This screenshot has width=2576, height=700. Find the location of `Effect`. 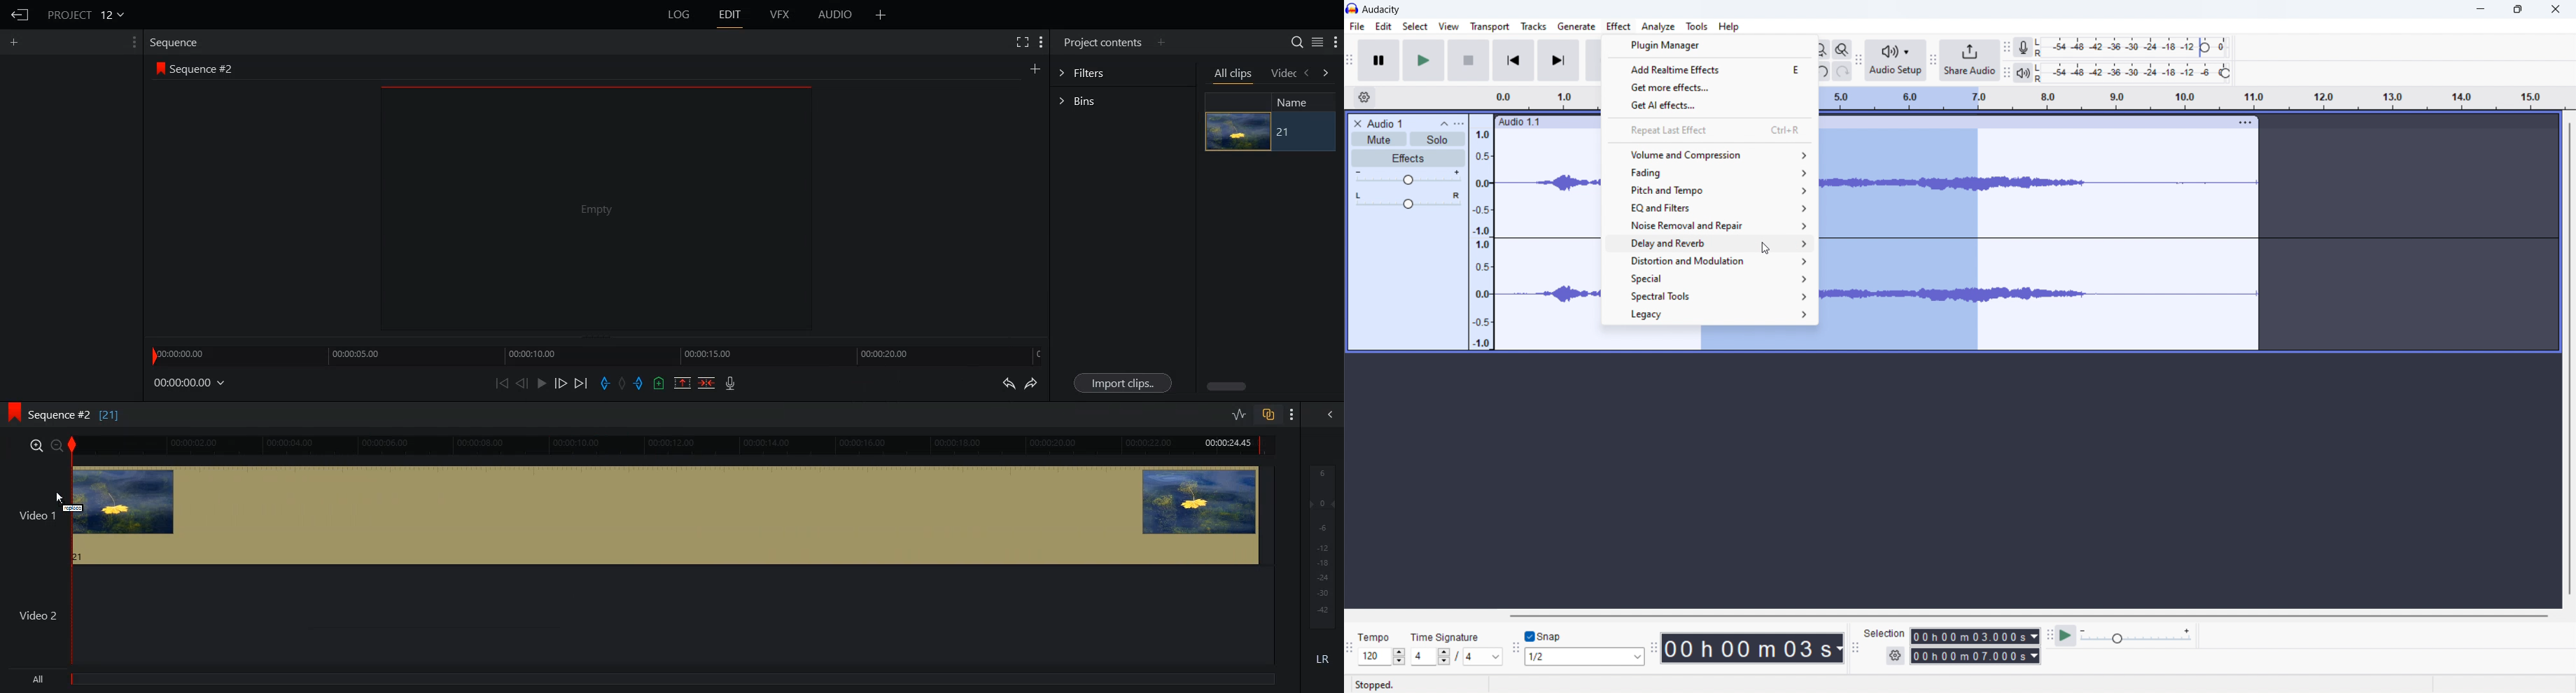

Effect is located at coordinates (1620, 26).